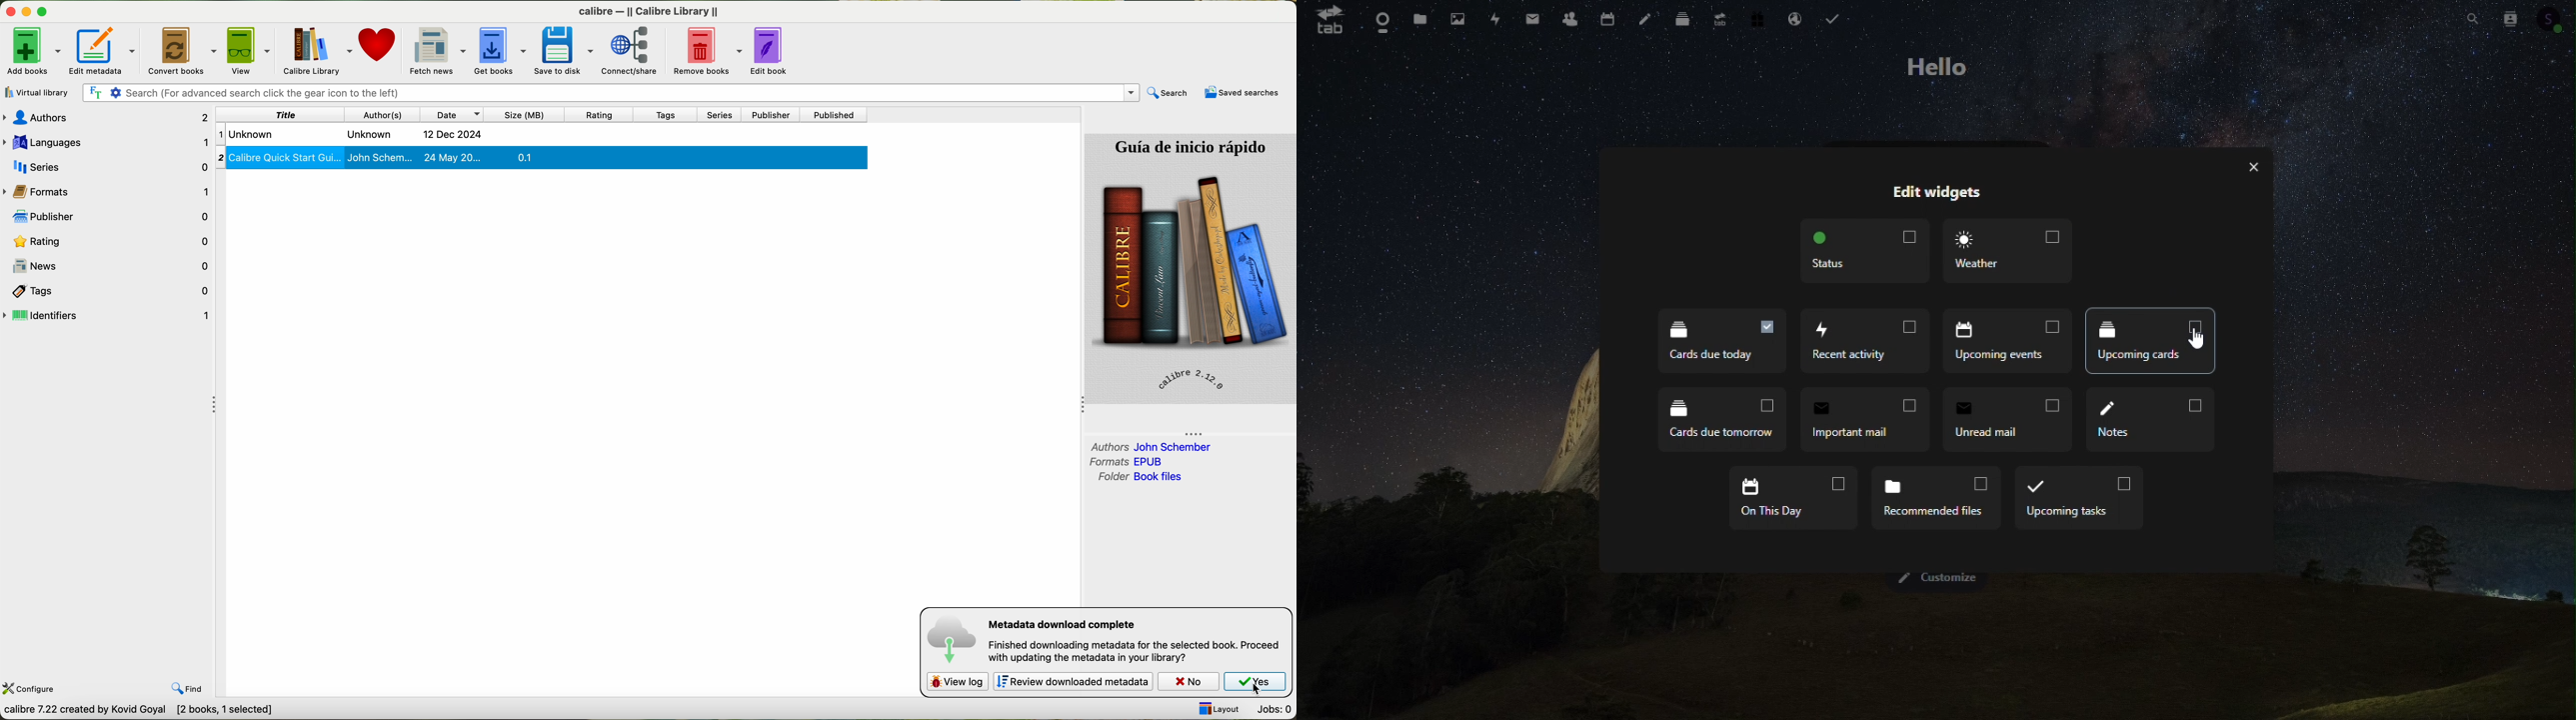 This screenshot has height=728, width=2576. Describe the element at coordinates (1719, 418) in the screenshot. I see `Cards due tomorrow` at that location.